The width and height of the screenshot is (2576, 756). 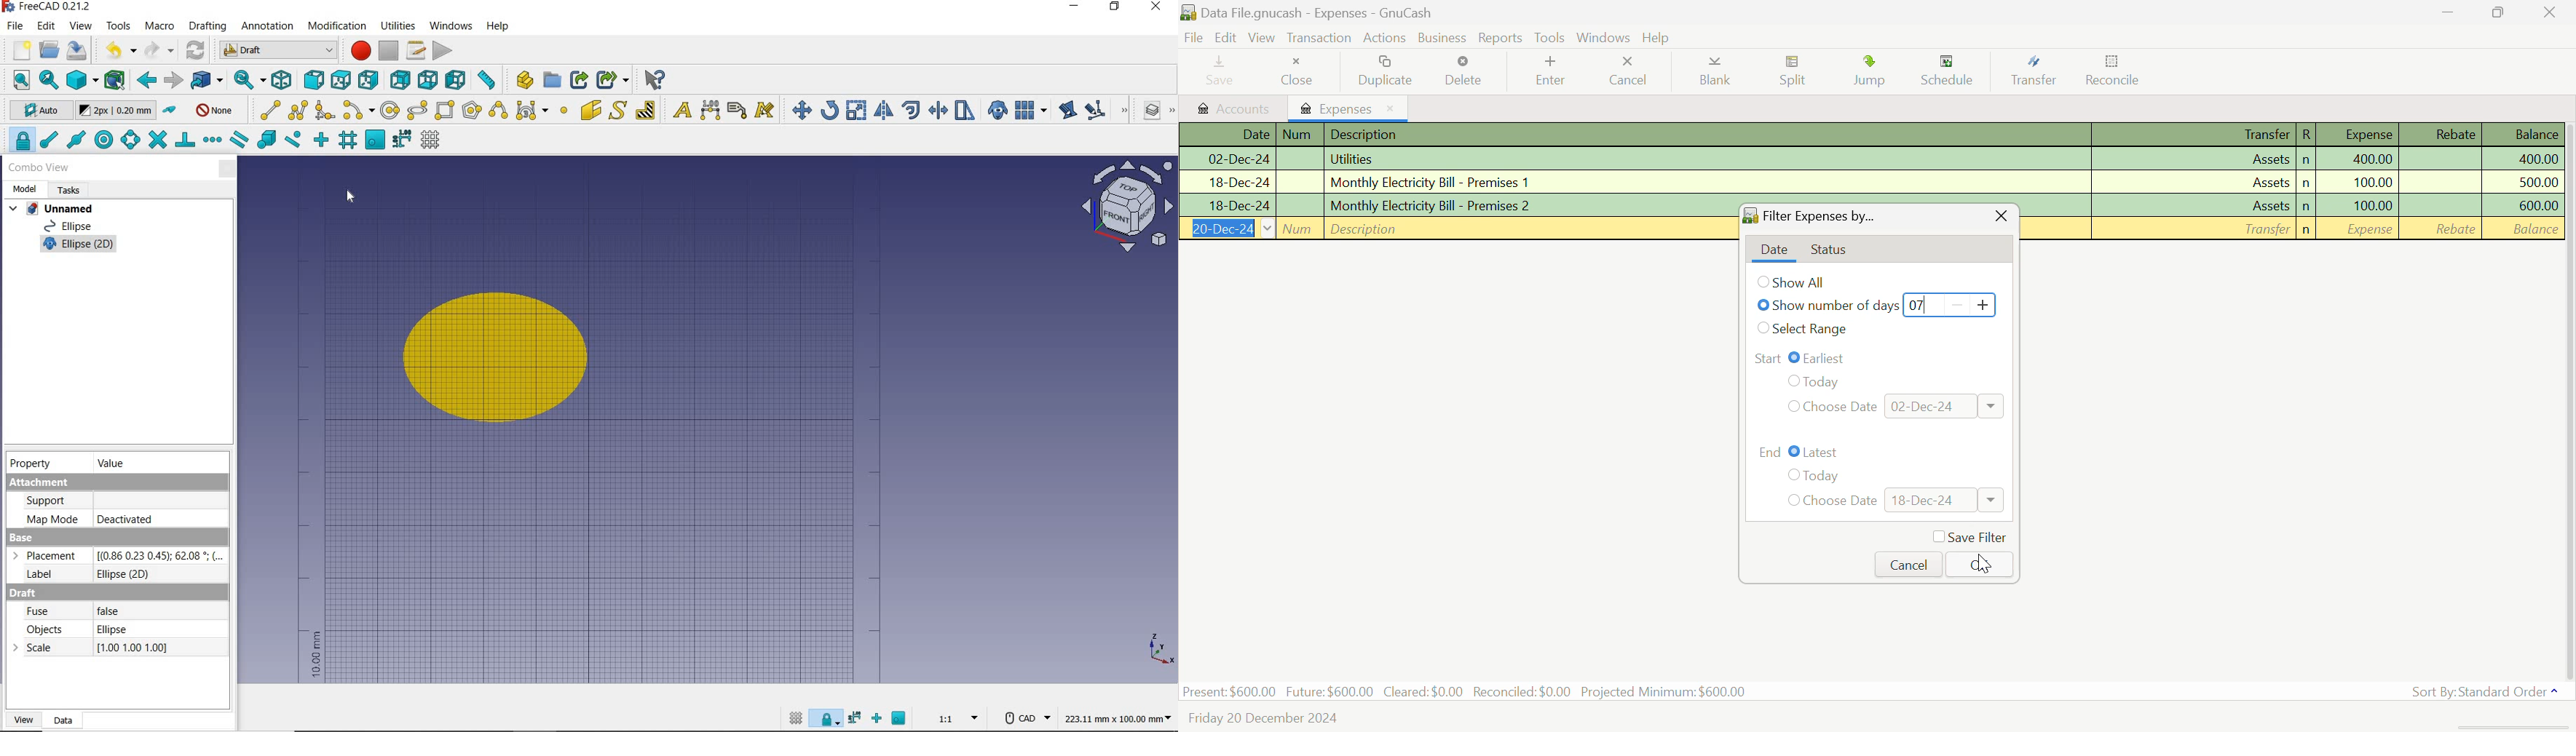 What do you see at coordinates (417, 111) in the screenshot?
I see `ellipse` at bounding box center [417, 111].